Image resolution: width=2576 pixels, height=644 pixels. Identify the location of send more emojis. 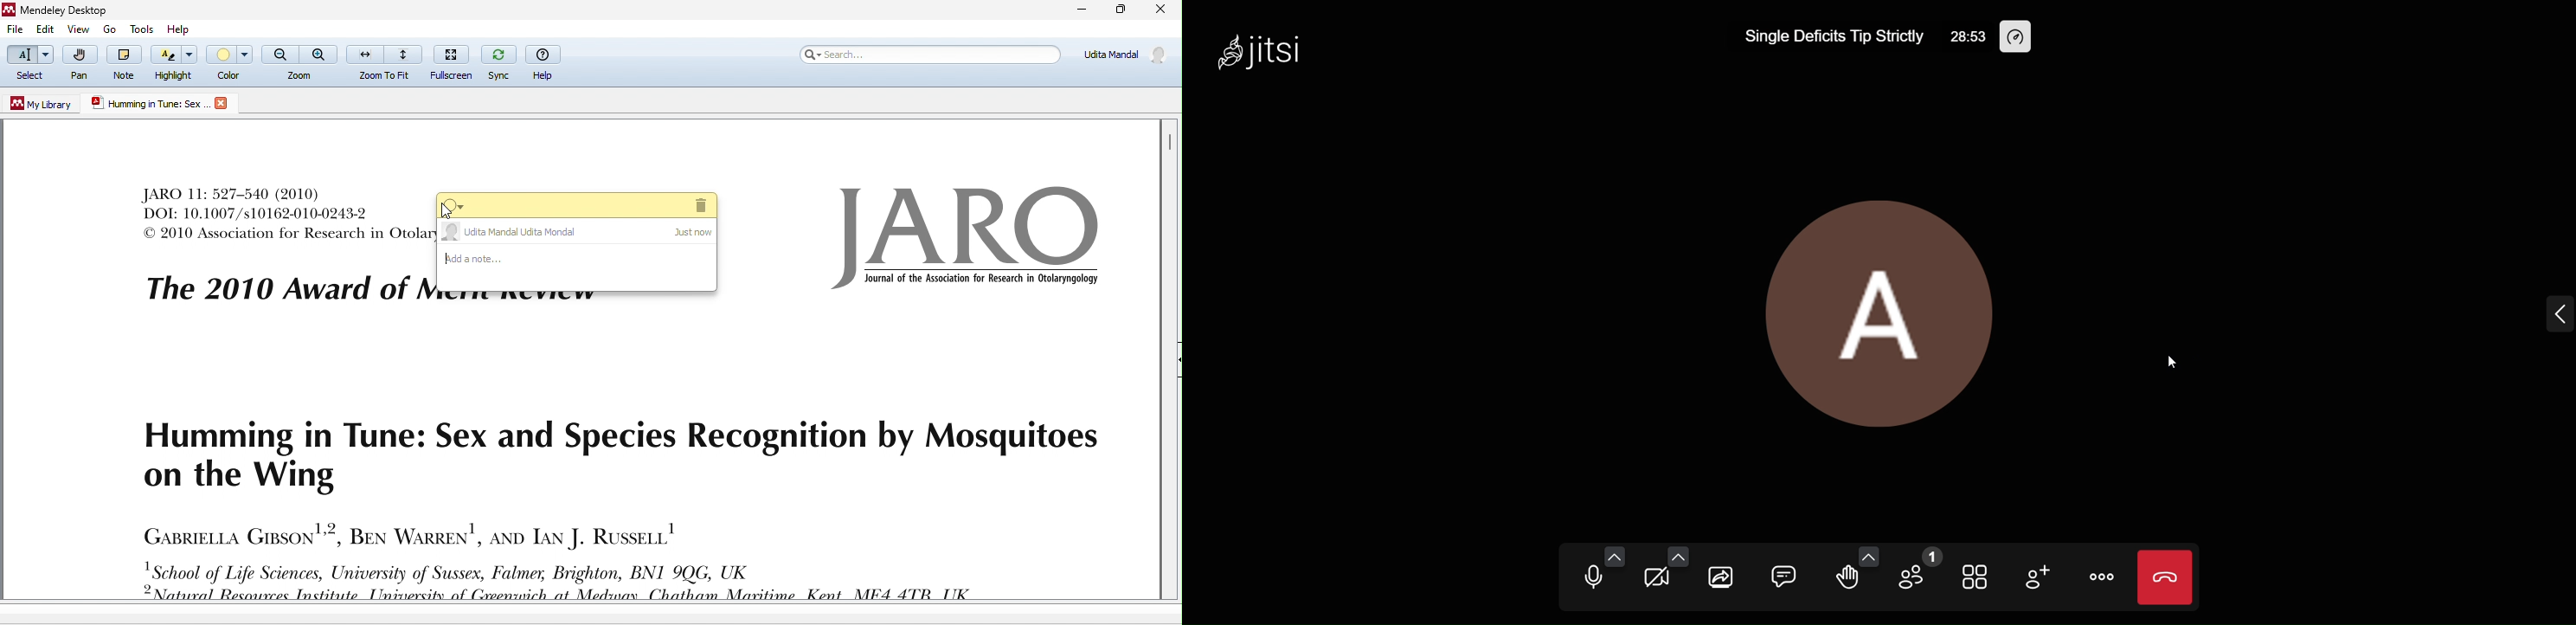
(1866, 555).